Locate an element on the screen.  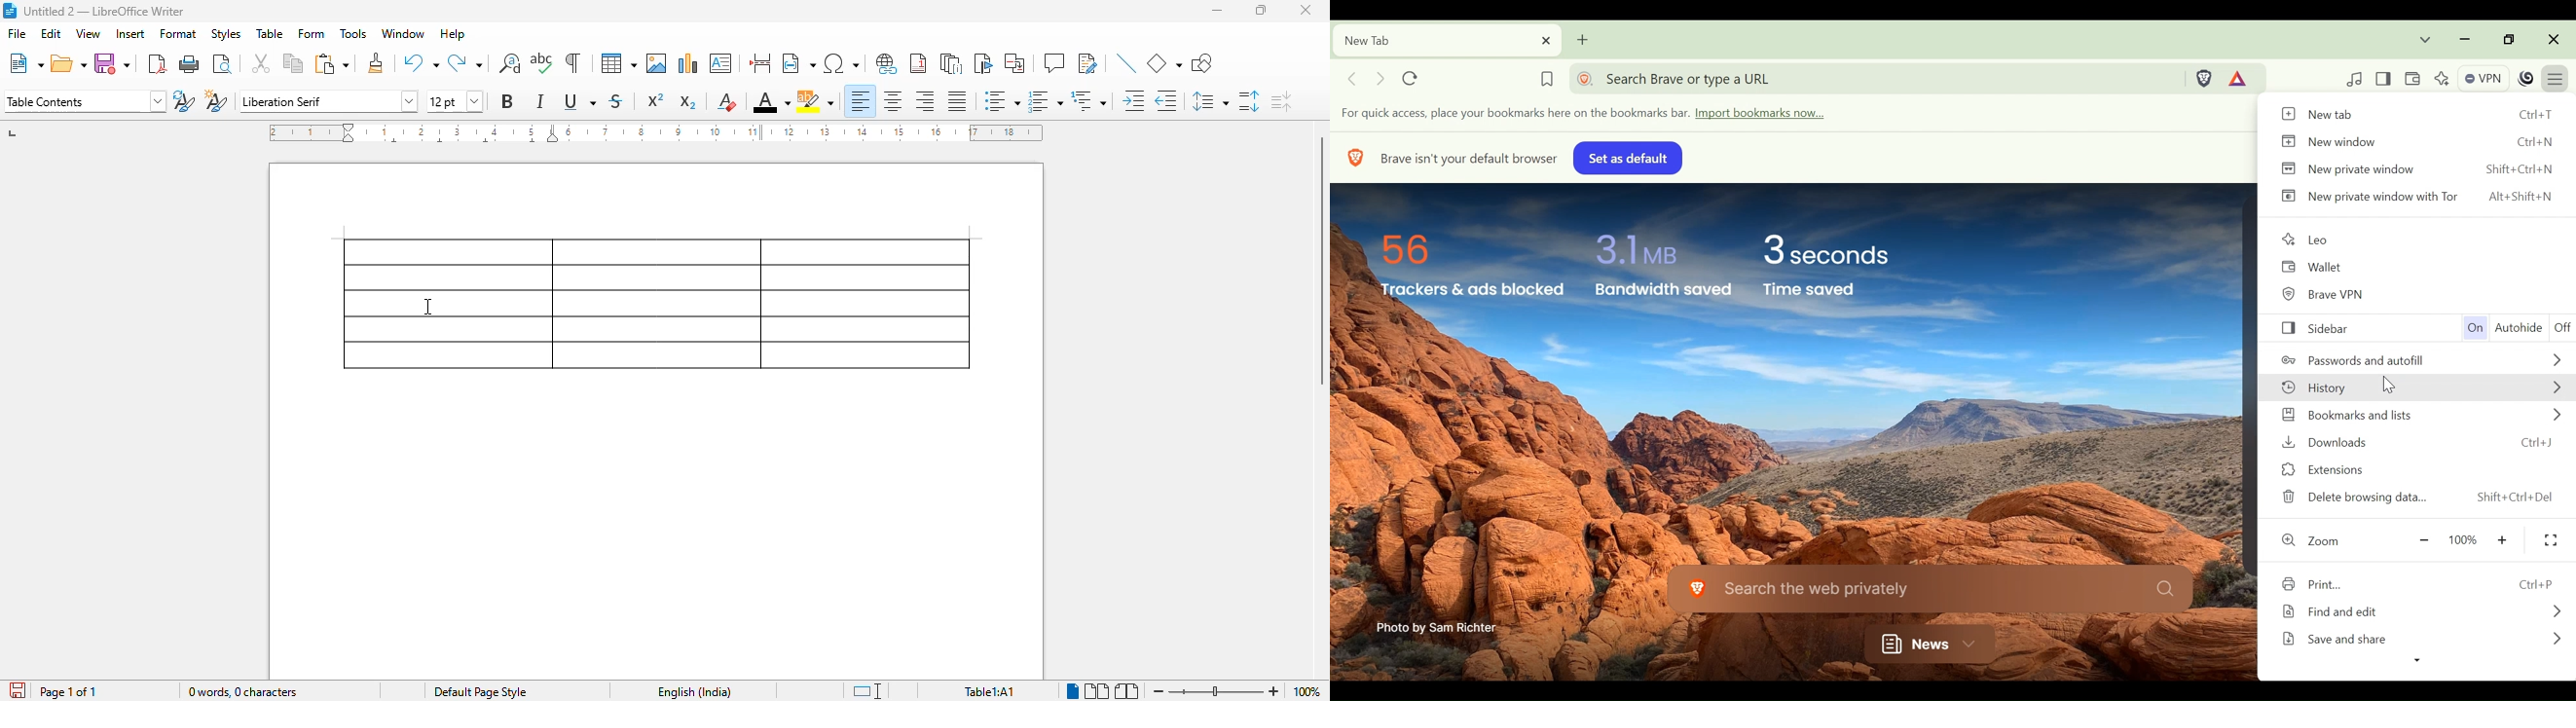
insert special characters is located at coordinates (841, 63).